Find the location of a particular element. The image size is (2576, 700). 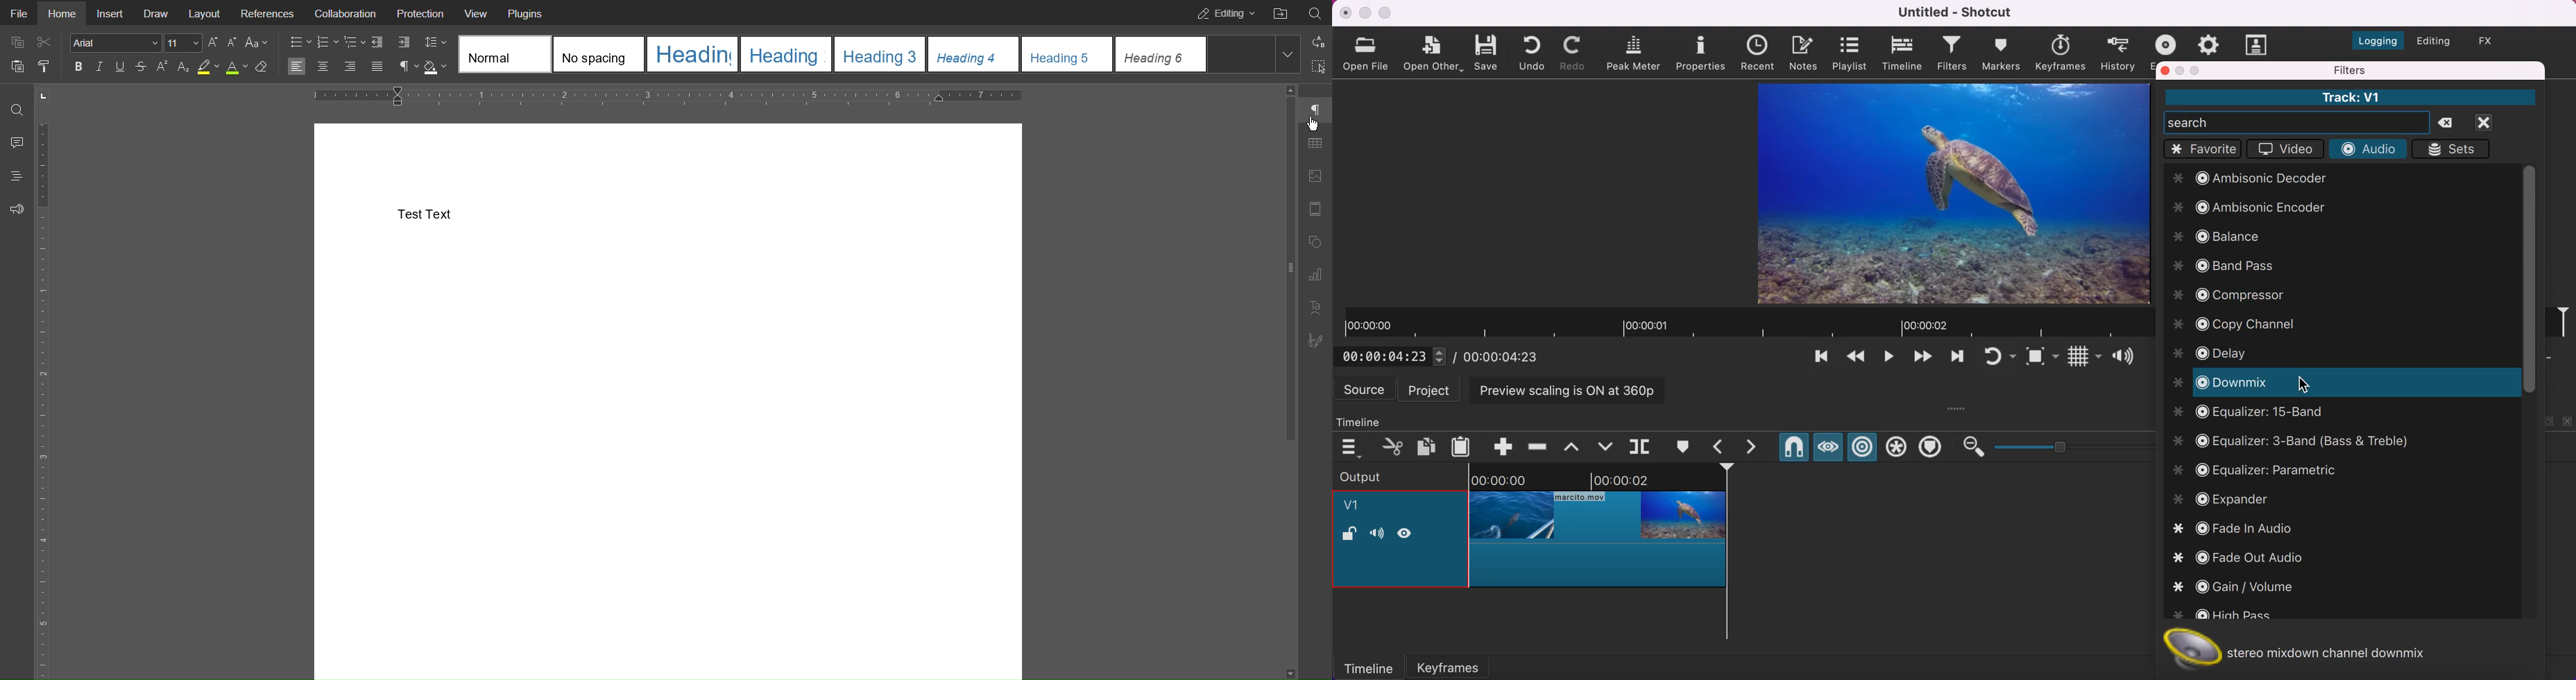

Highlight is located at coordinates (208, 67).